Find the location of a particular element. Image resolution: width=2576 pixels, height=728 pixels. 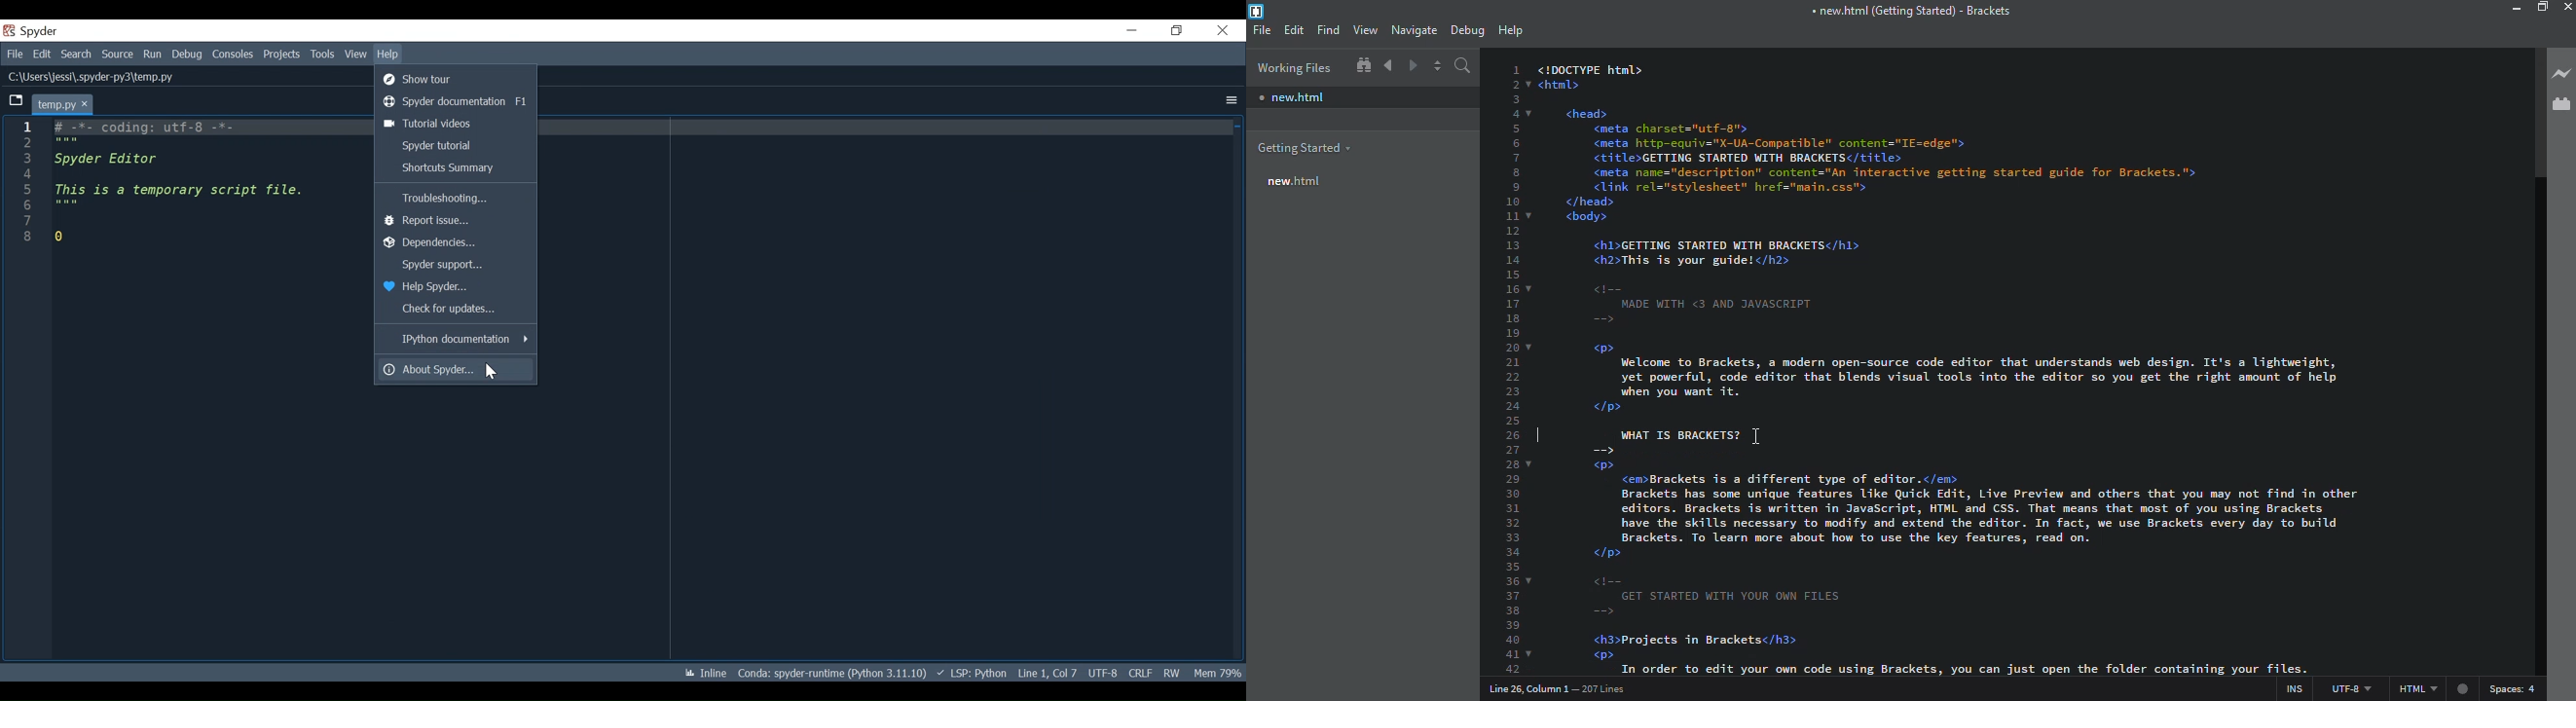

Shortcuts Summary is located at coordinates (457, 167).